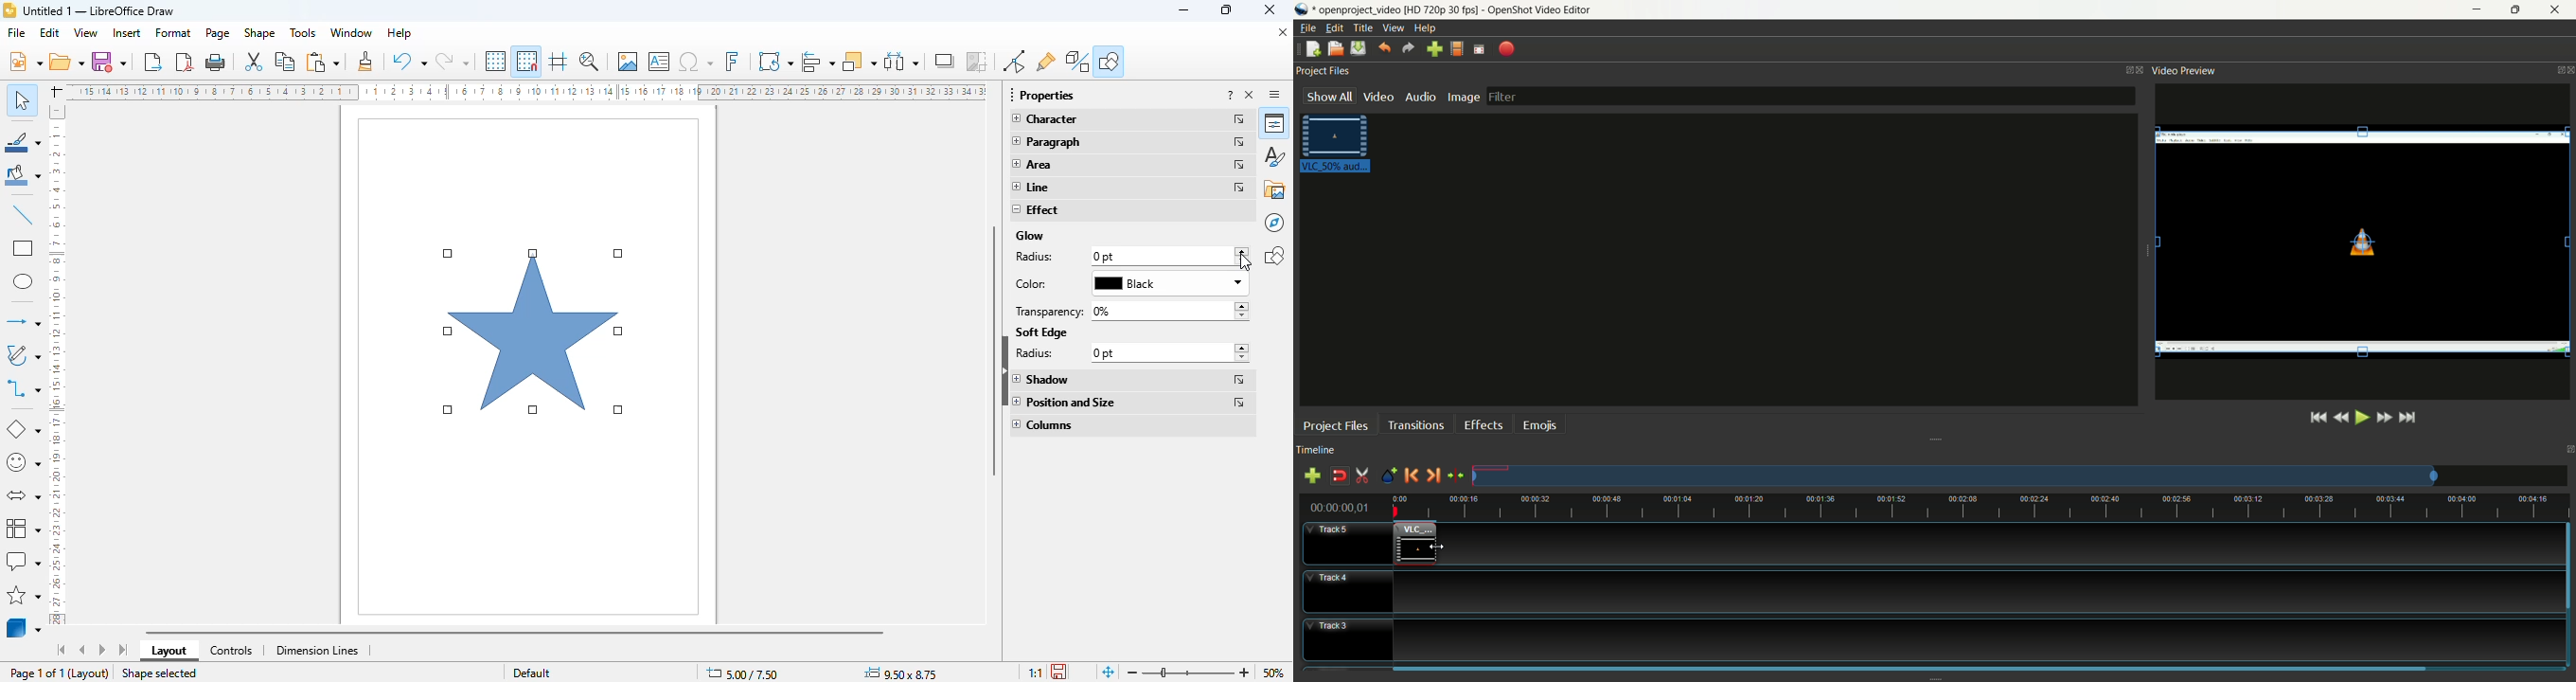 This screenshot has height=700, width=2576. Describe the element at coordinates (160, 673) in the screenshot. I see `shape selected` at that location.